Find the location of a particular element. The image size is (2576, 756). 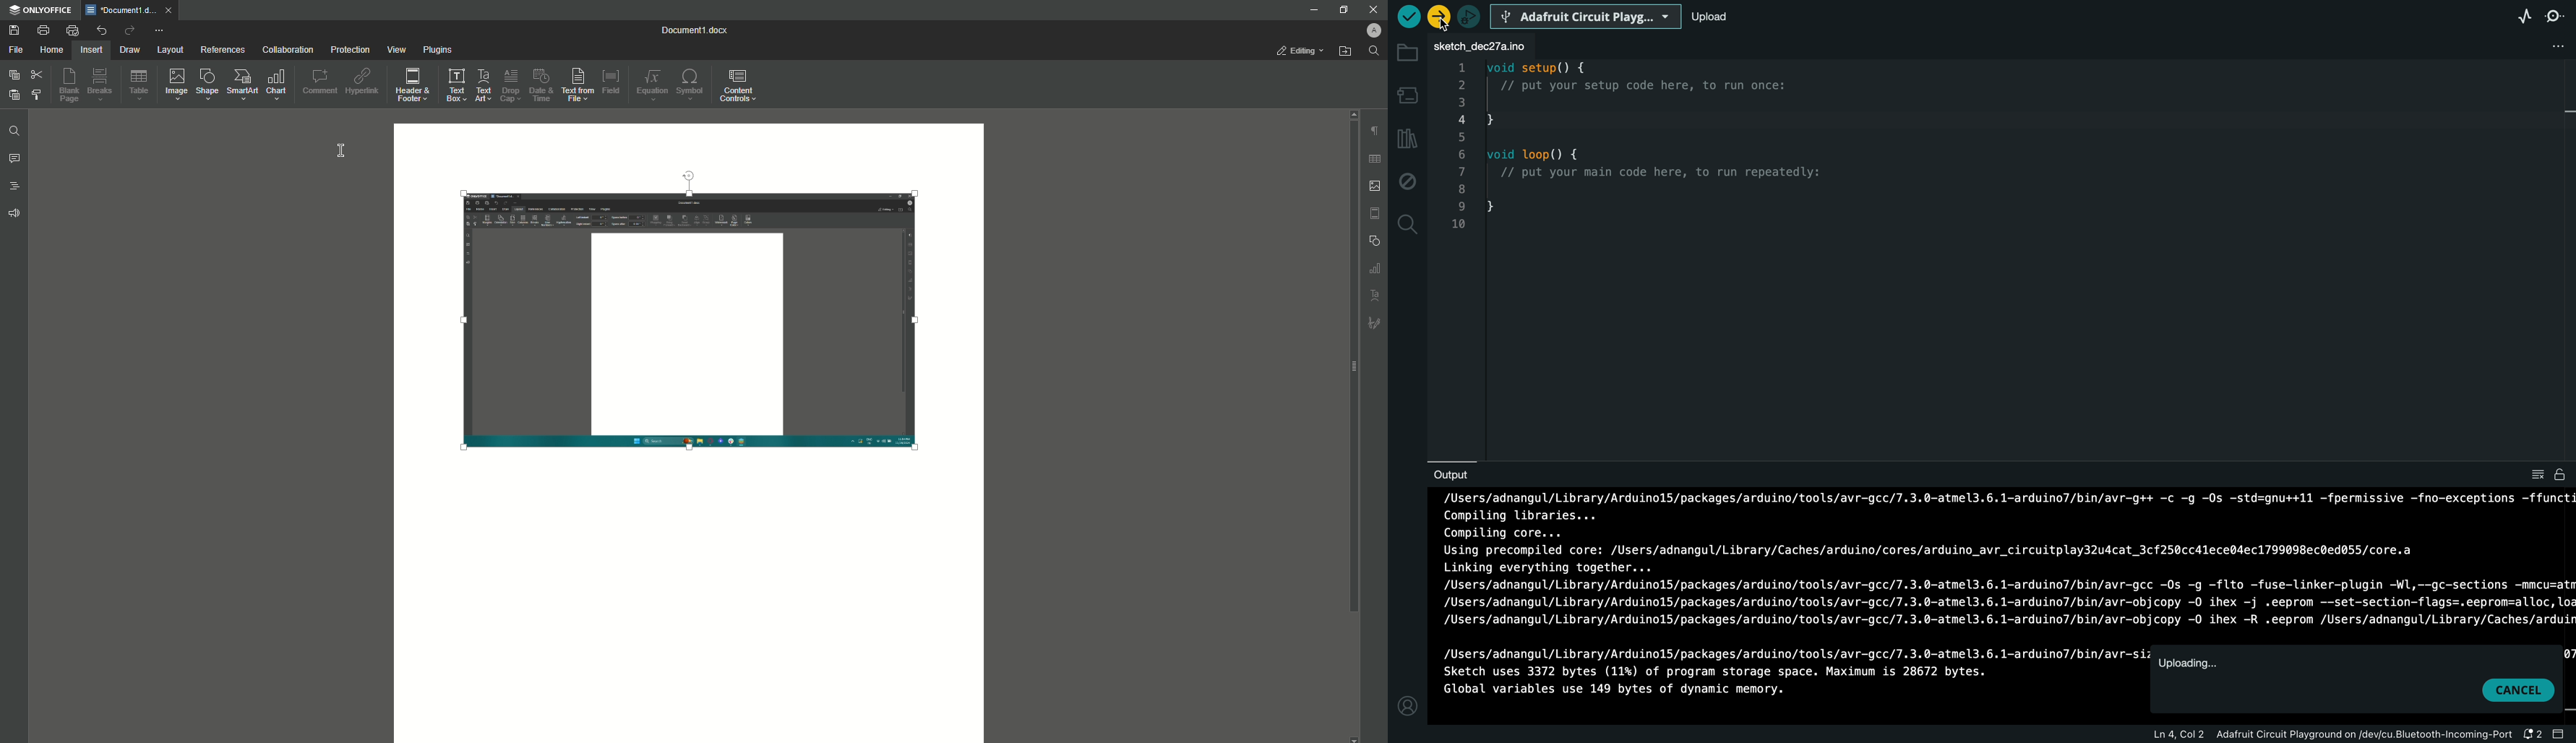

Scroll bar is located at coordinates (1352, 367).